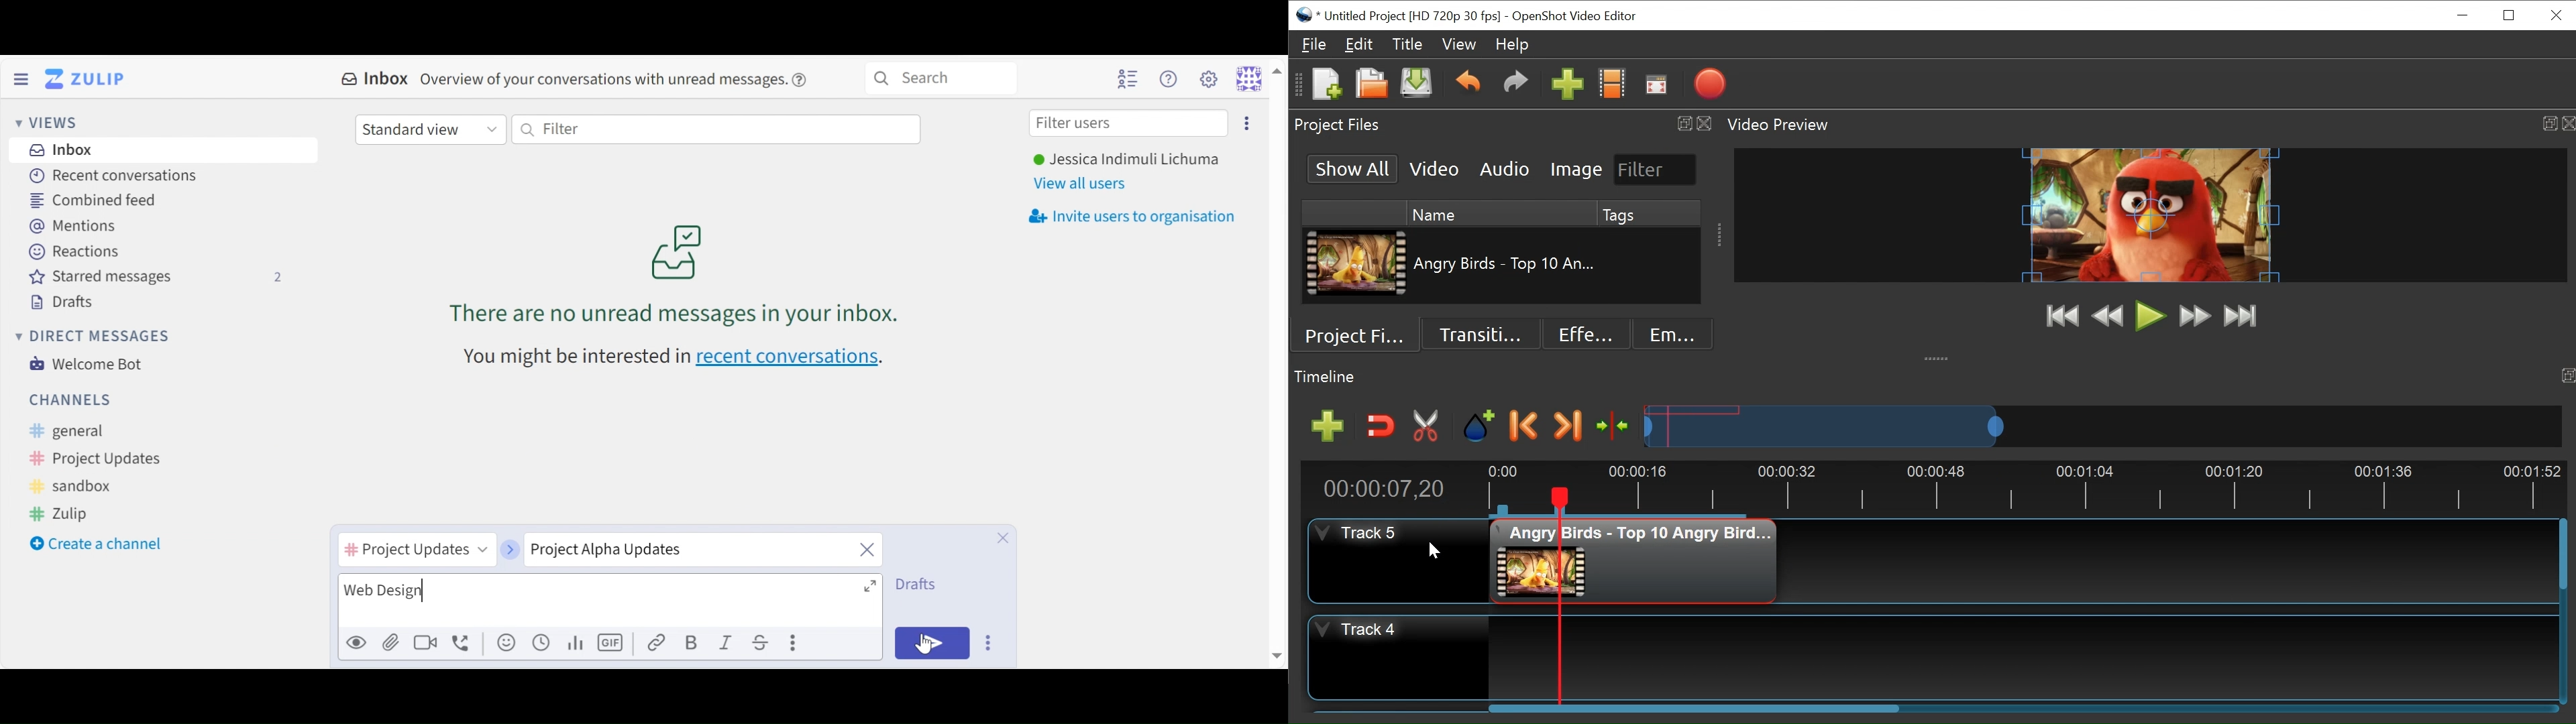 The height and width of the screenshot is (728, 2576). What do you see at coordinates (356, 642) in the screenshot?
I see `Preview` at bounding box center [356, 642].